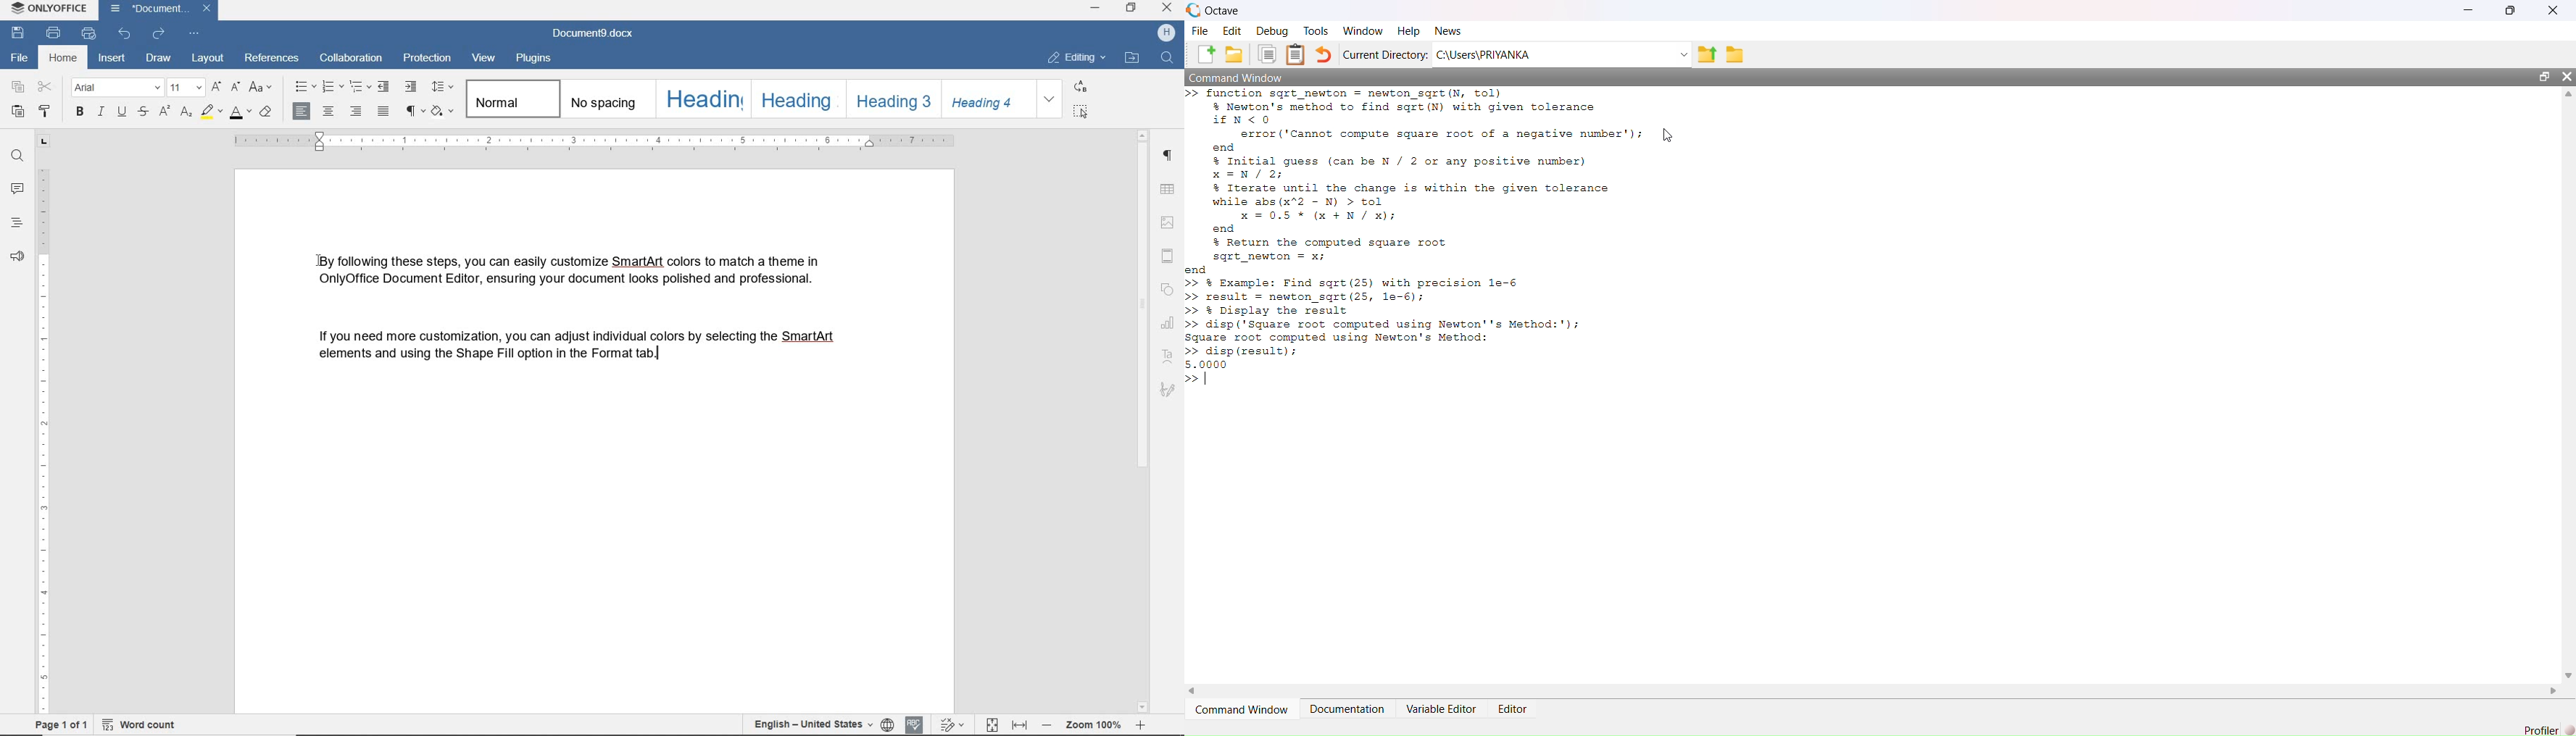 Image resolution: width=2576 pixels, height=756 pixels. Describe the element at coordinates (79, 111) in the screenshot. I see `bold` at that location.